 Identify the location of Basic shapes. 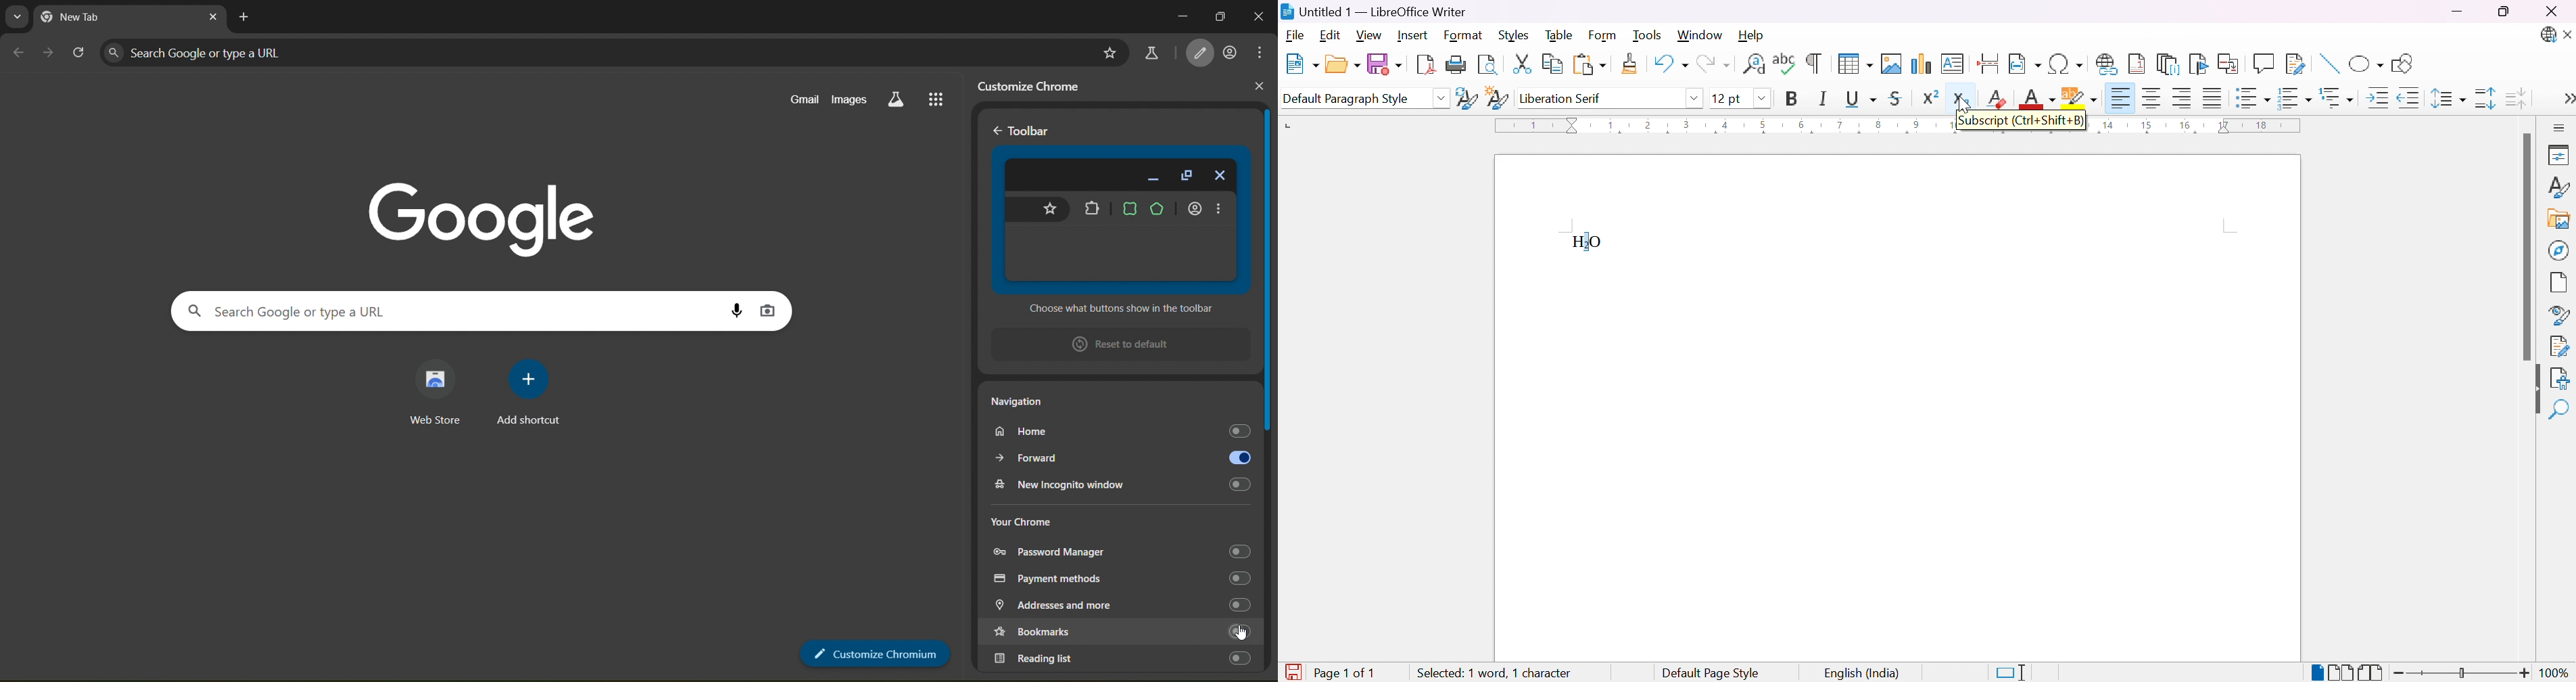
(2366, 66).